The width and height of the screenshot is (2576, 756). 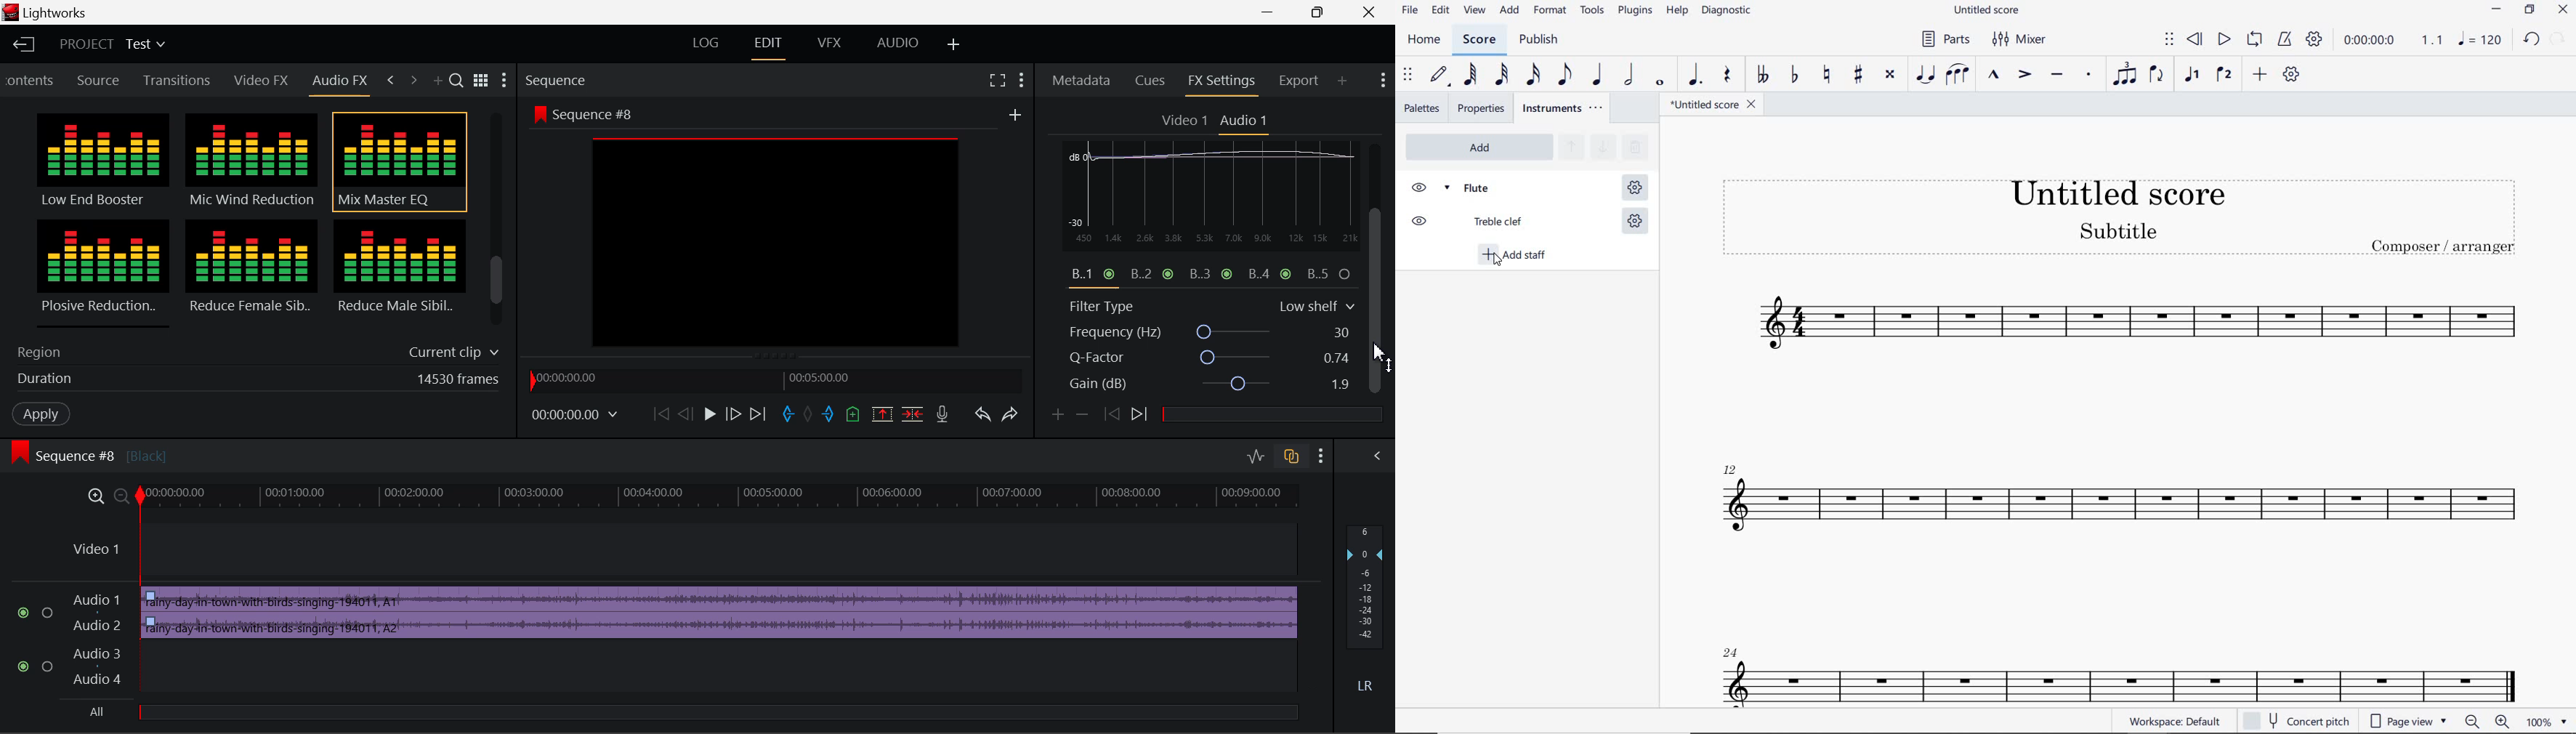 What do you see at coordinates (1494, 262) in the screenshot?
I see `cursor` at bounding box center [1494, 262].